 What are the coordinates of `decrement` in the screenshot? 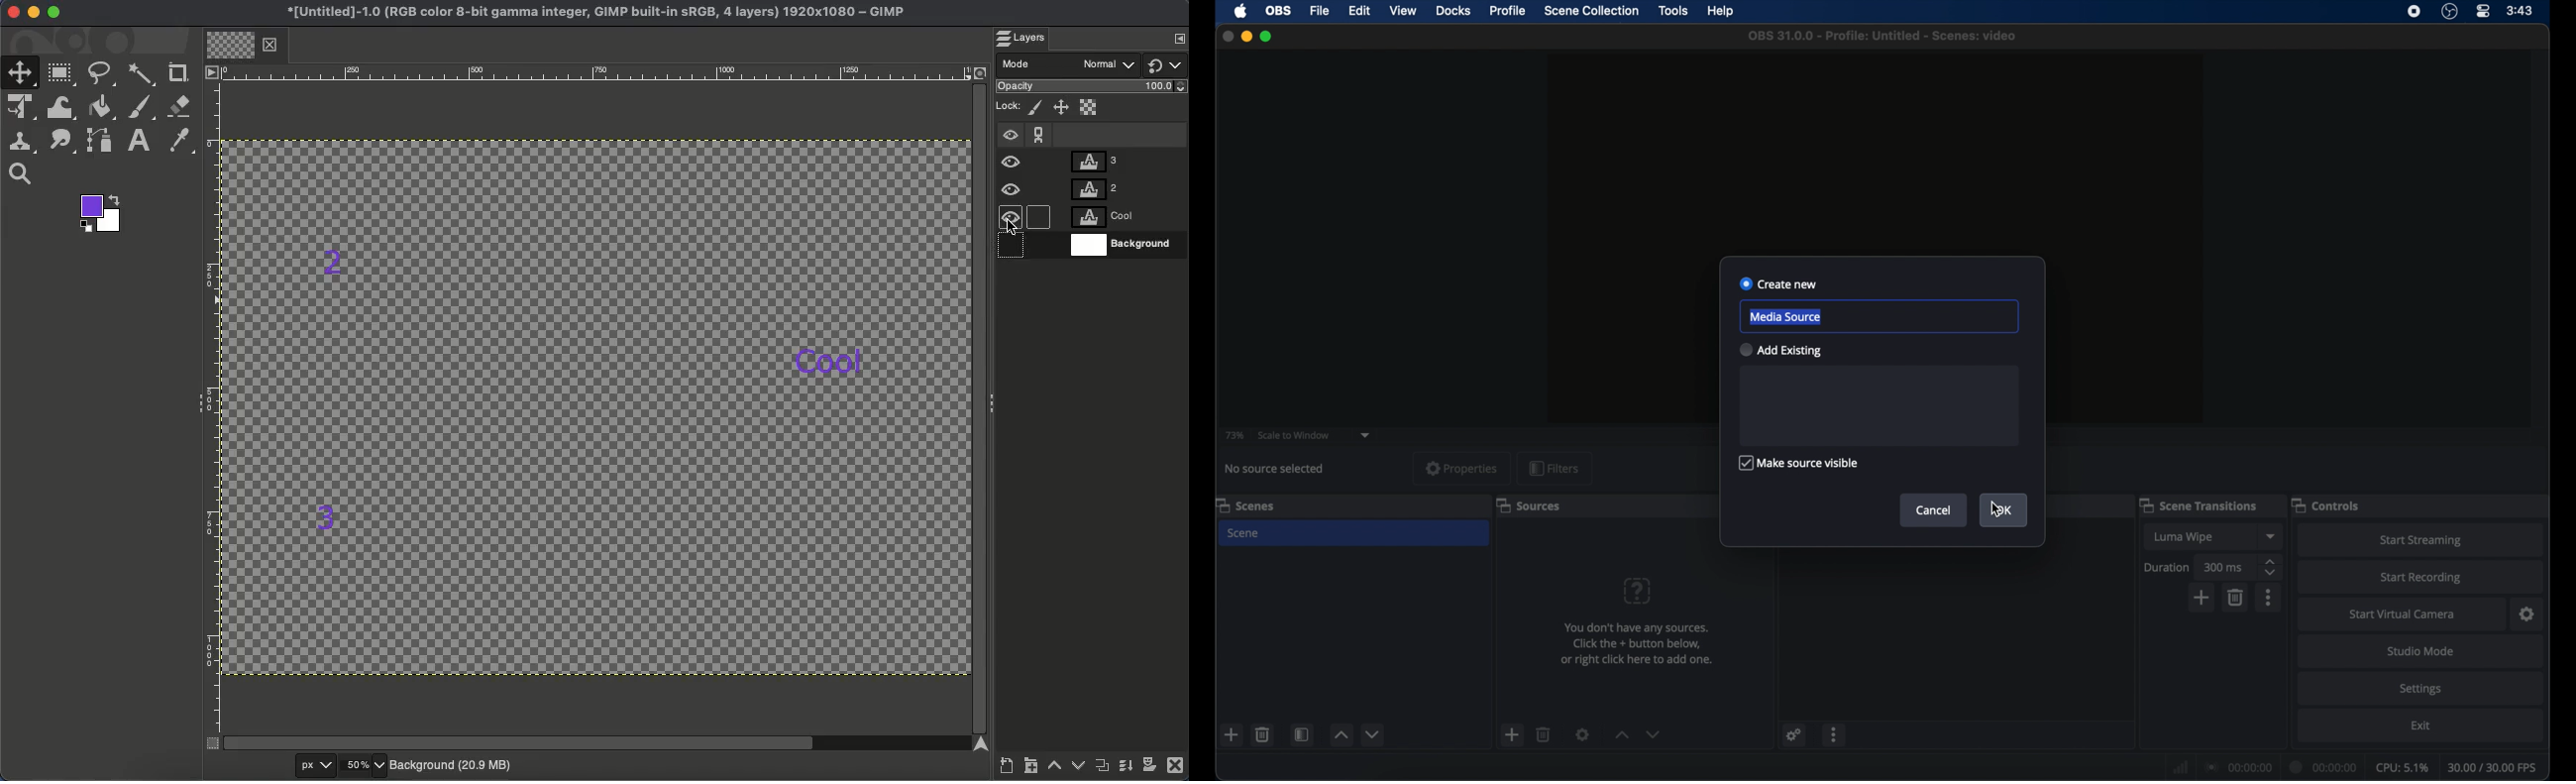 It's located at (1374, 734).